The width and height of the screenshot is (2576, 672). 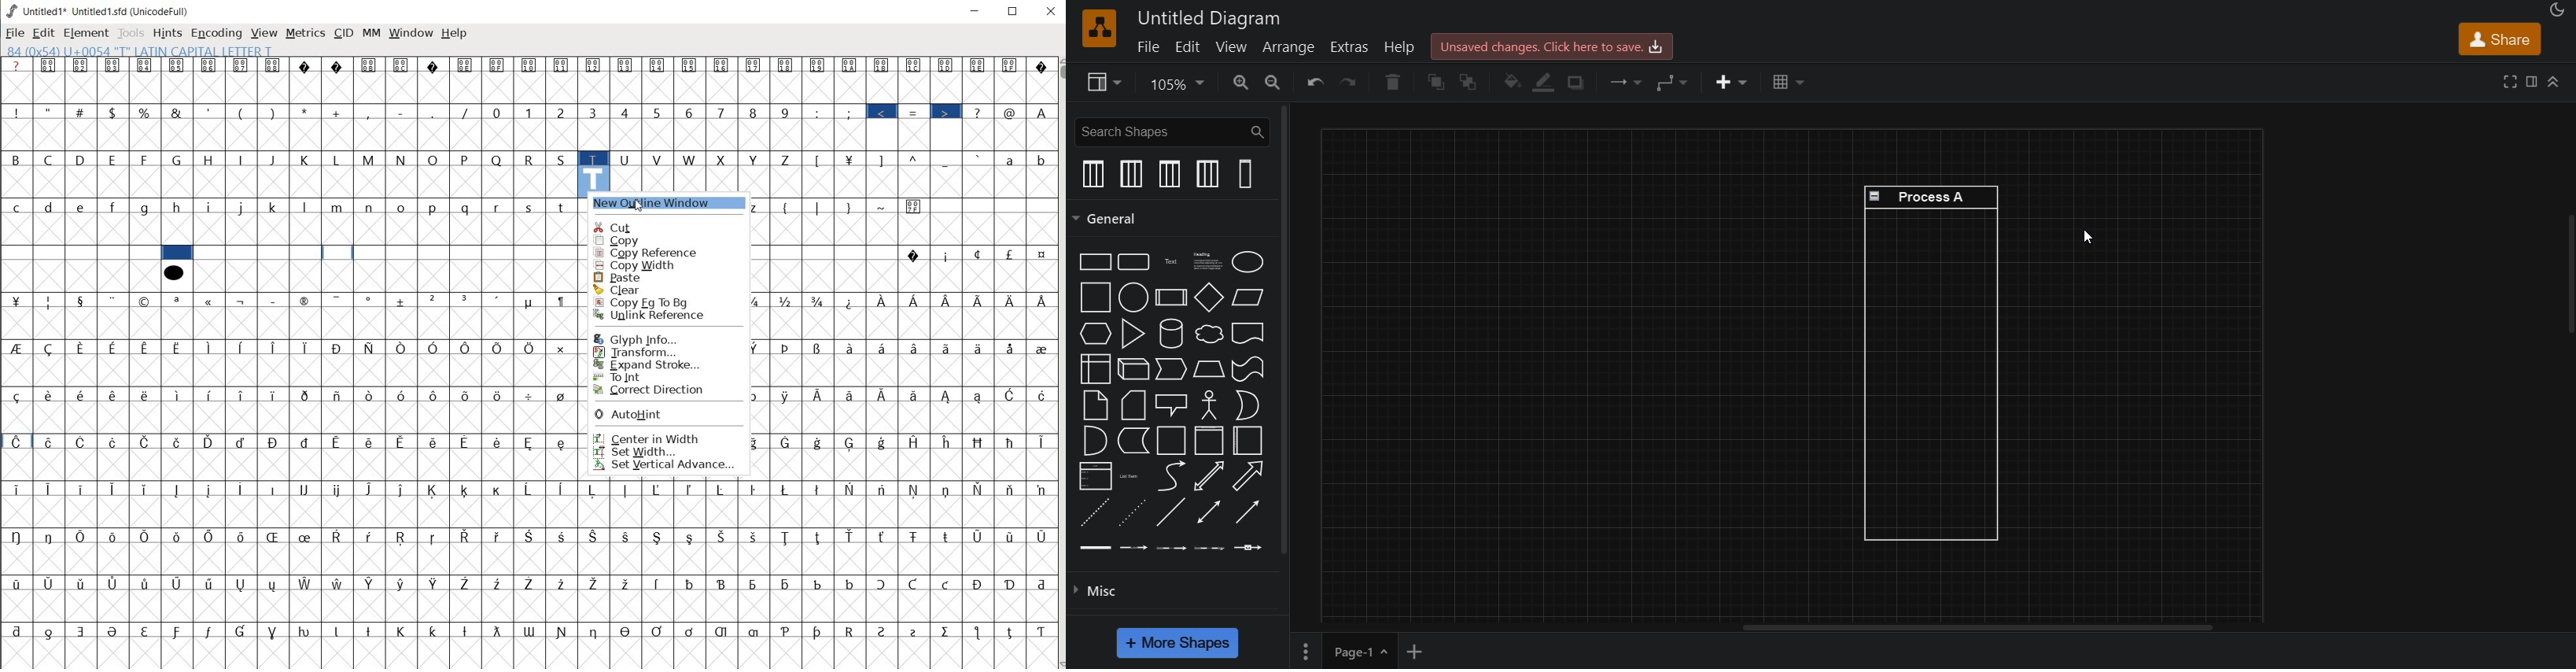 What do you see at coordinates (626, 582) in the screenshot?
I see `Symbol` at bounding box center [626, 582].